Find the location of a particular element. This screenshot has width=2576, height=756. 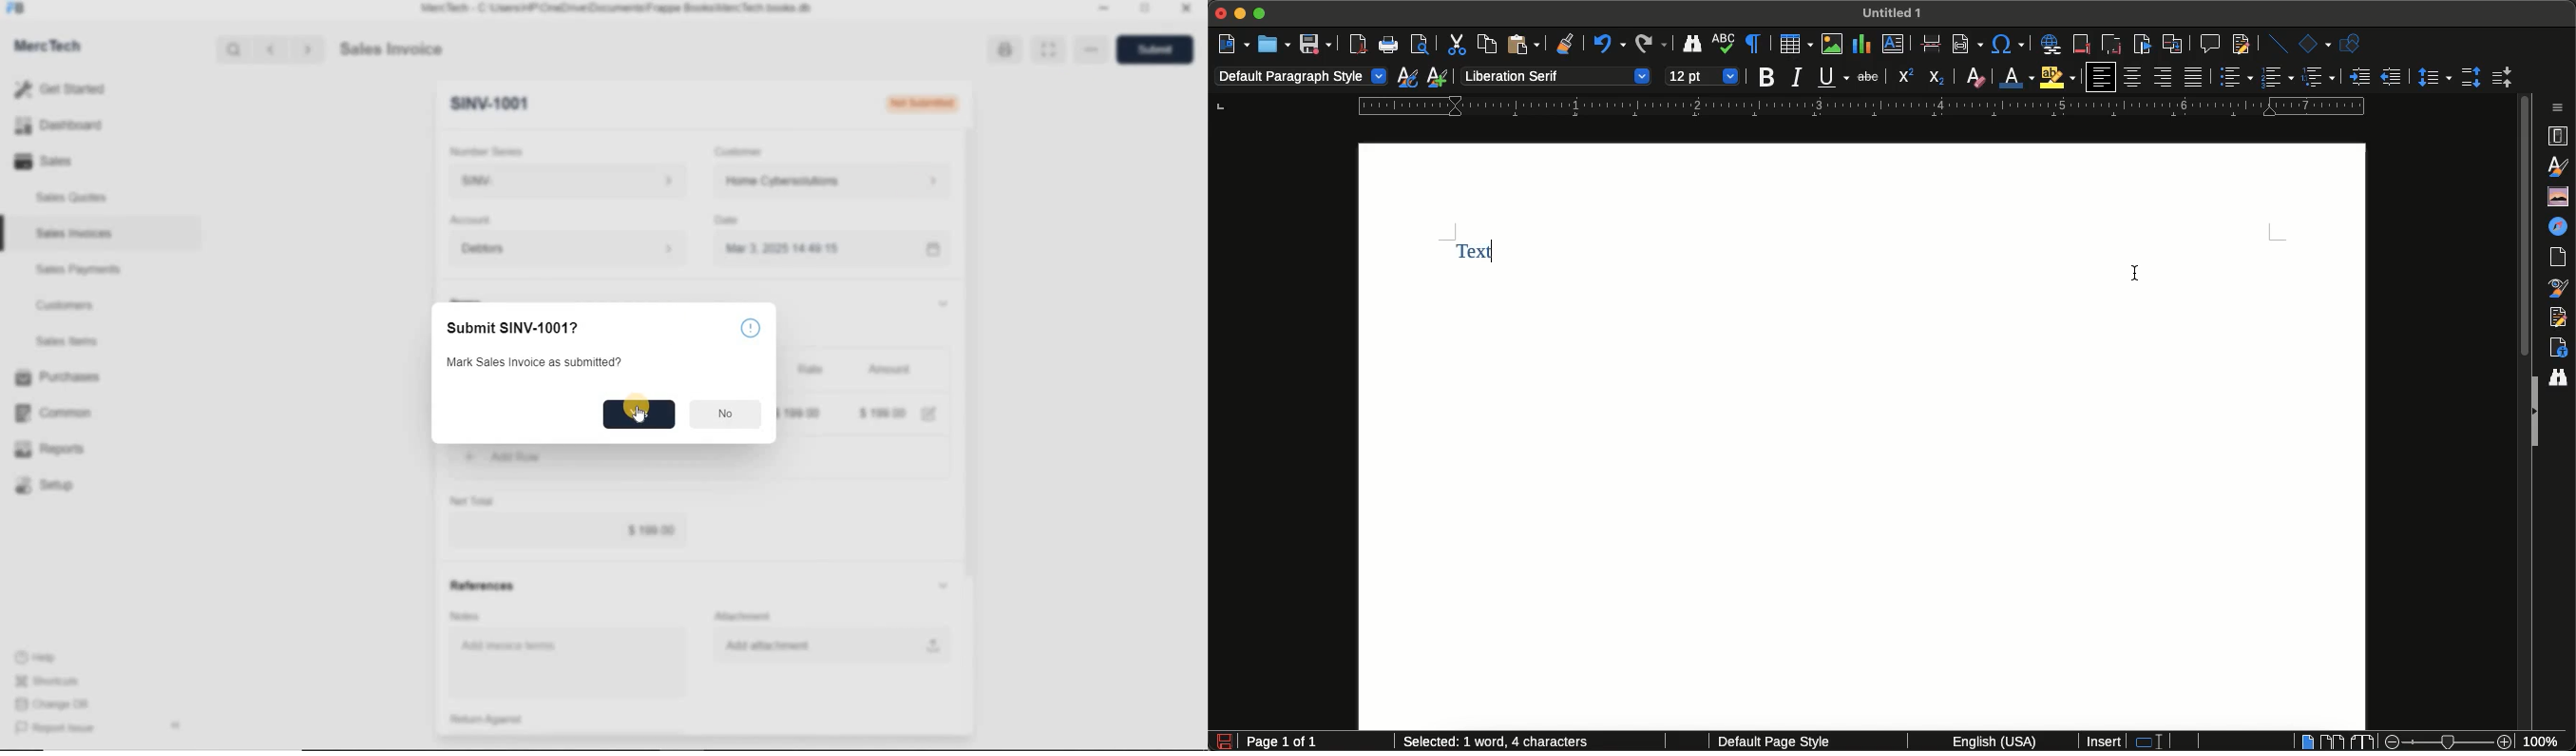

Account dropdown is located at coordinates (570, 250).